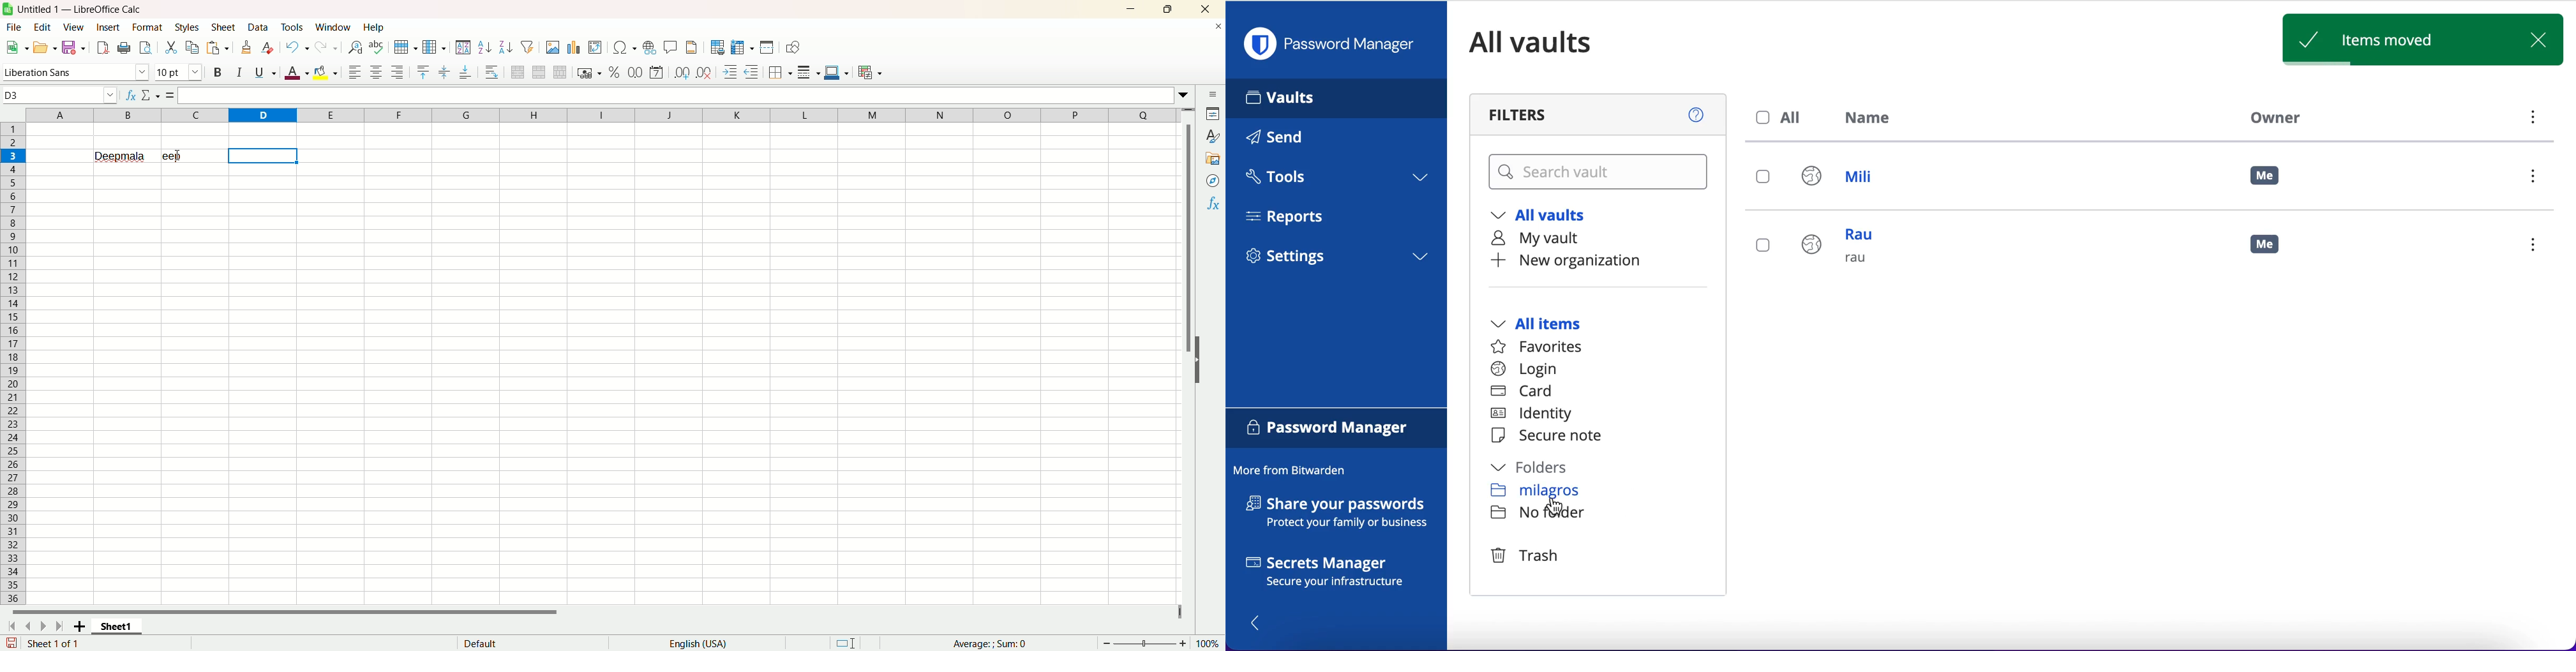 Image resolution: width=2576 pixels, height=672 pixels. Describe the element at coordinates (1261, 622) in the screenshot. I see `show/hide panel` at that location.